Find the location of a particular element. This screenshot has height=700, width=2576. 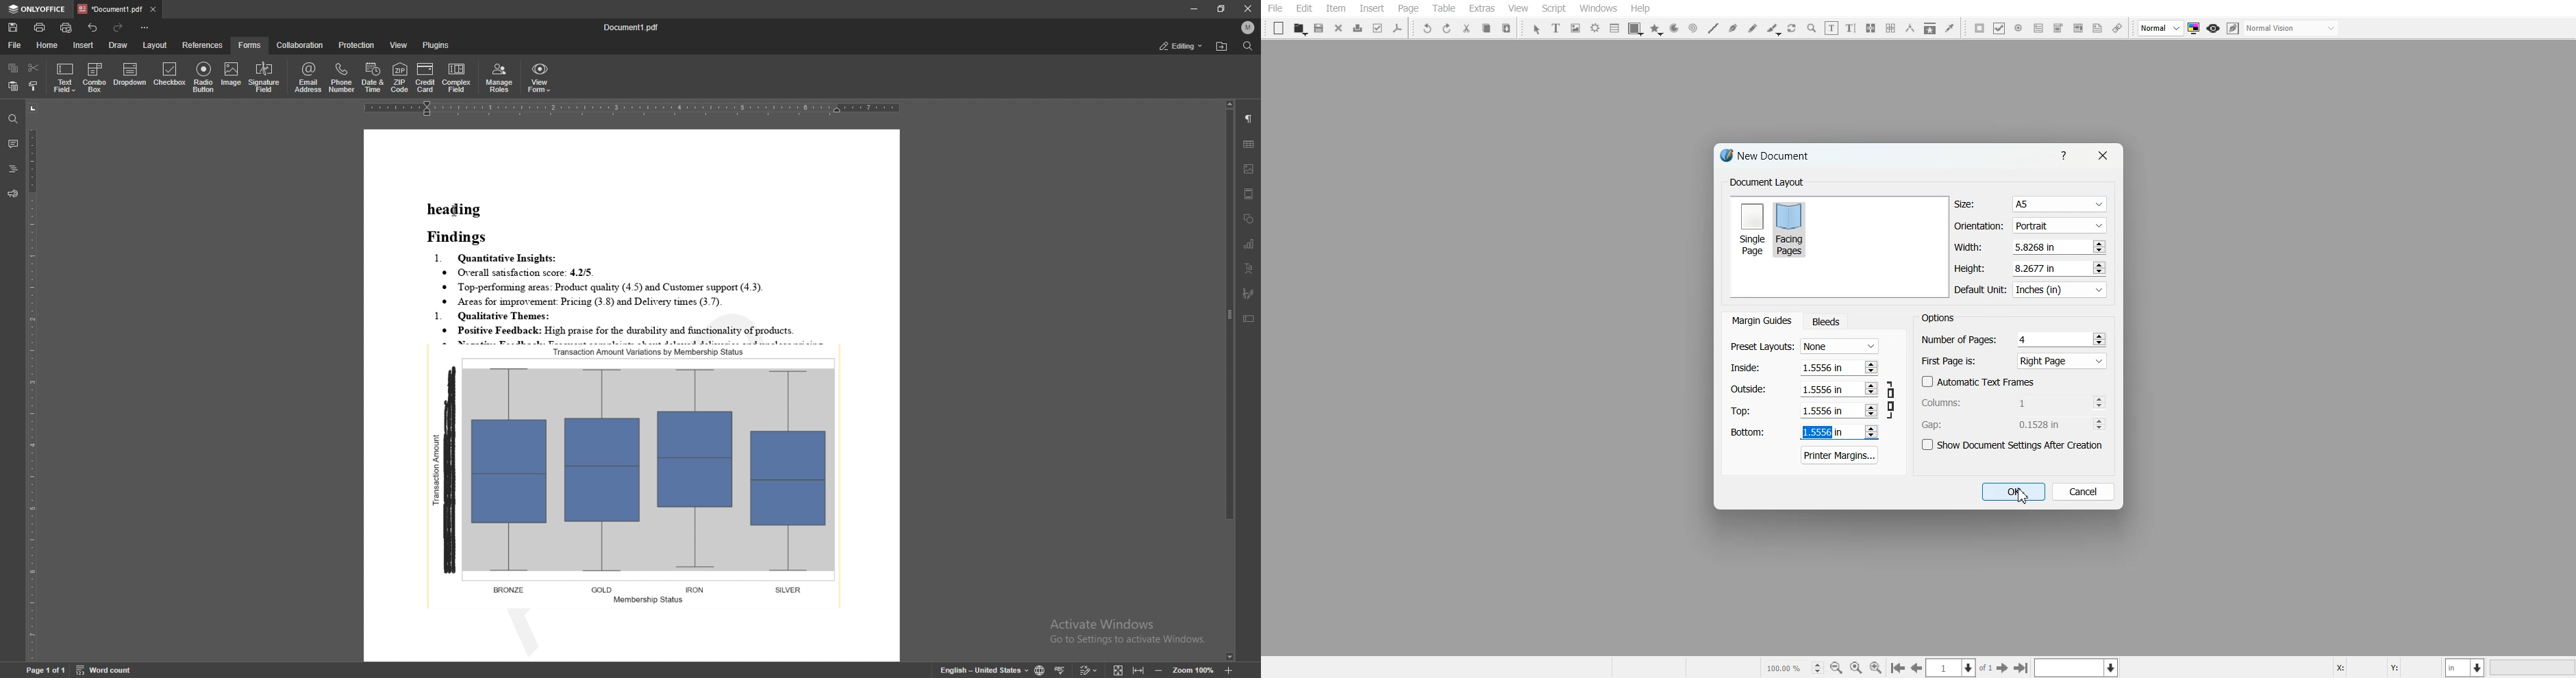

manage roles is located at coordinates (500, 79).